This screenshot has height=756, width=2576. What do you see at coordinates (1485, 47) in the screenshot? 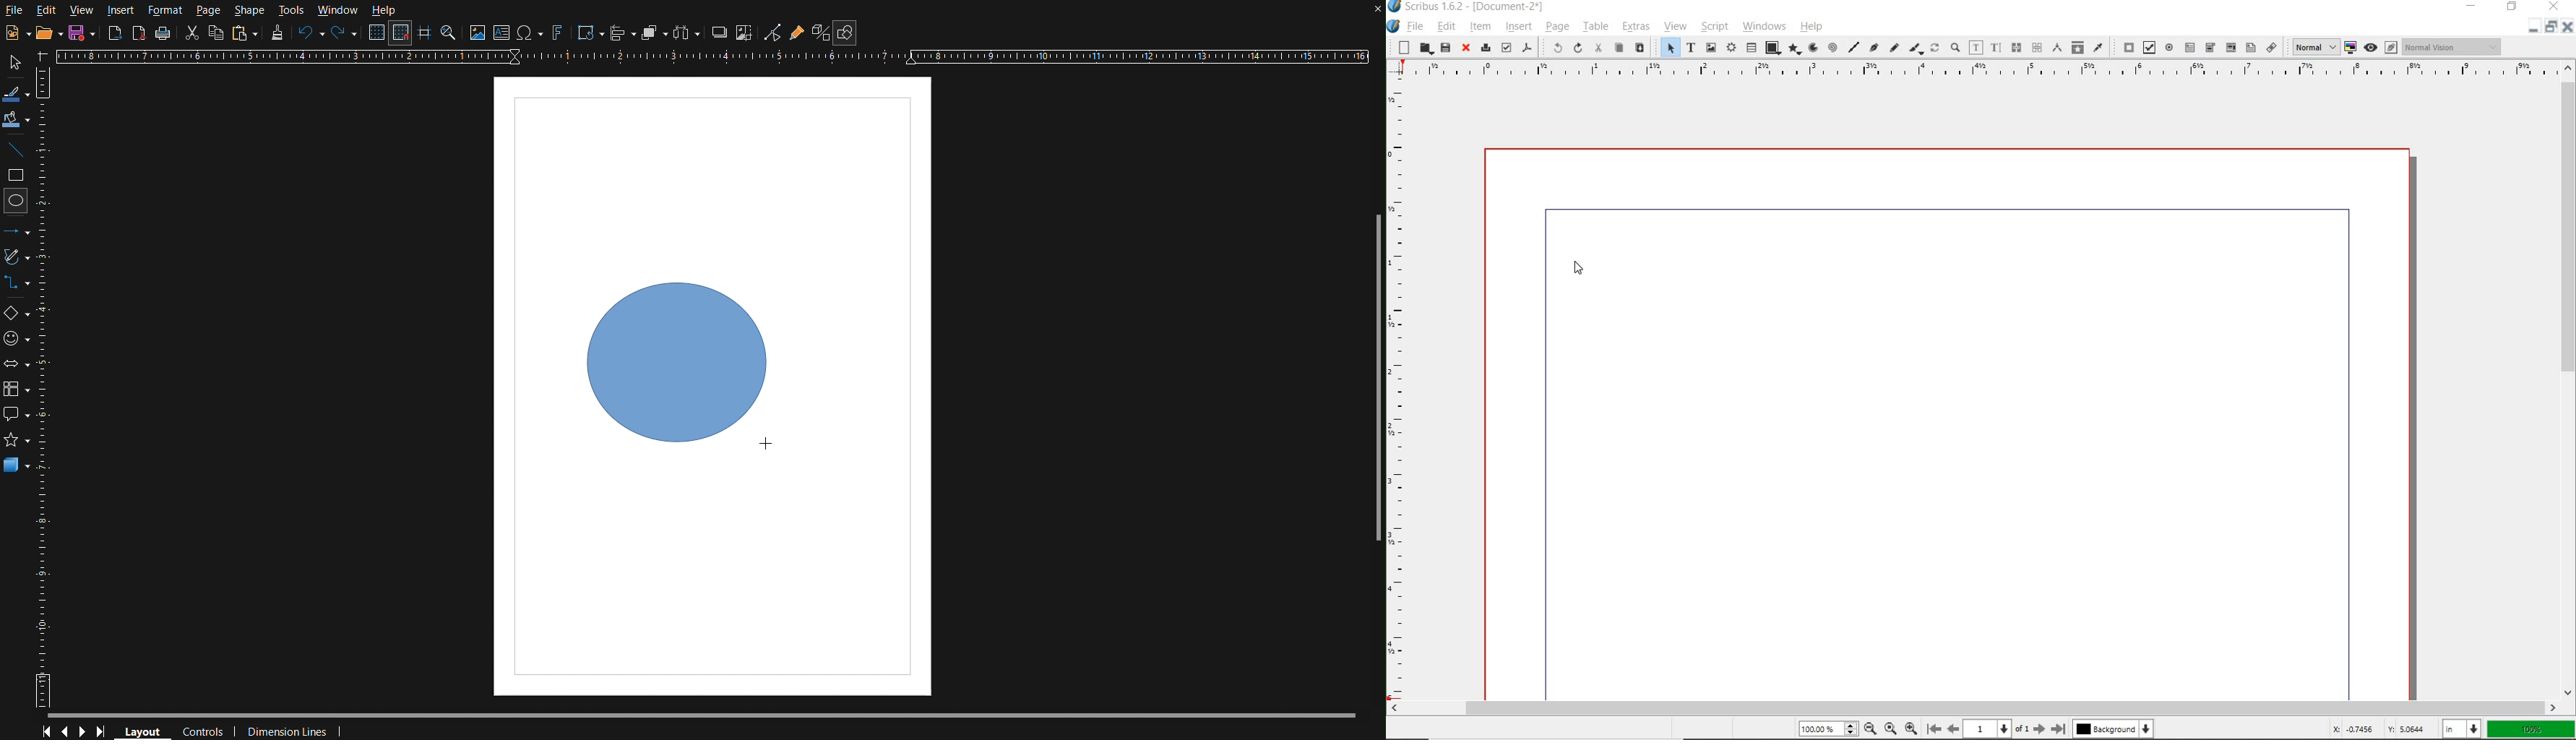
I see `print` at bounding box center [1485, 47].